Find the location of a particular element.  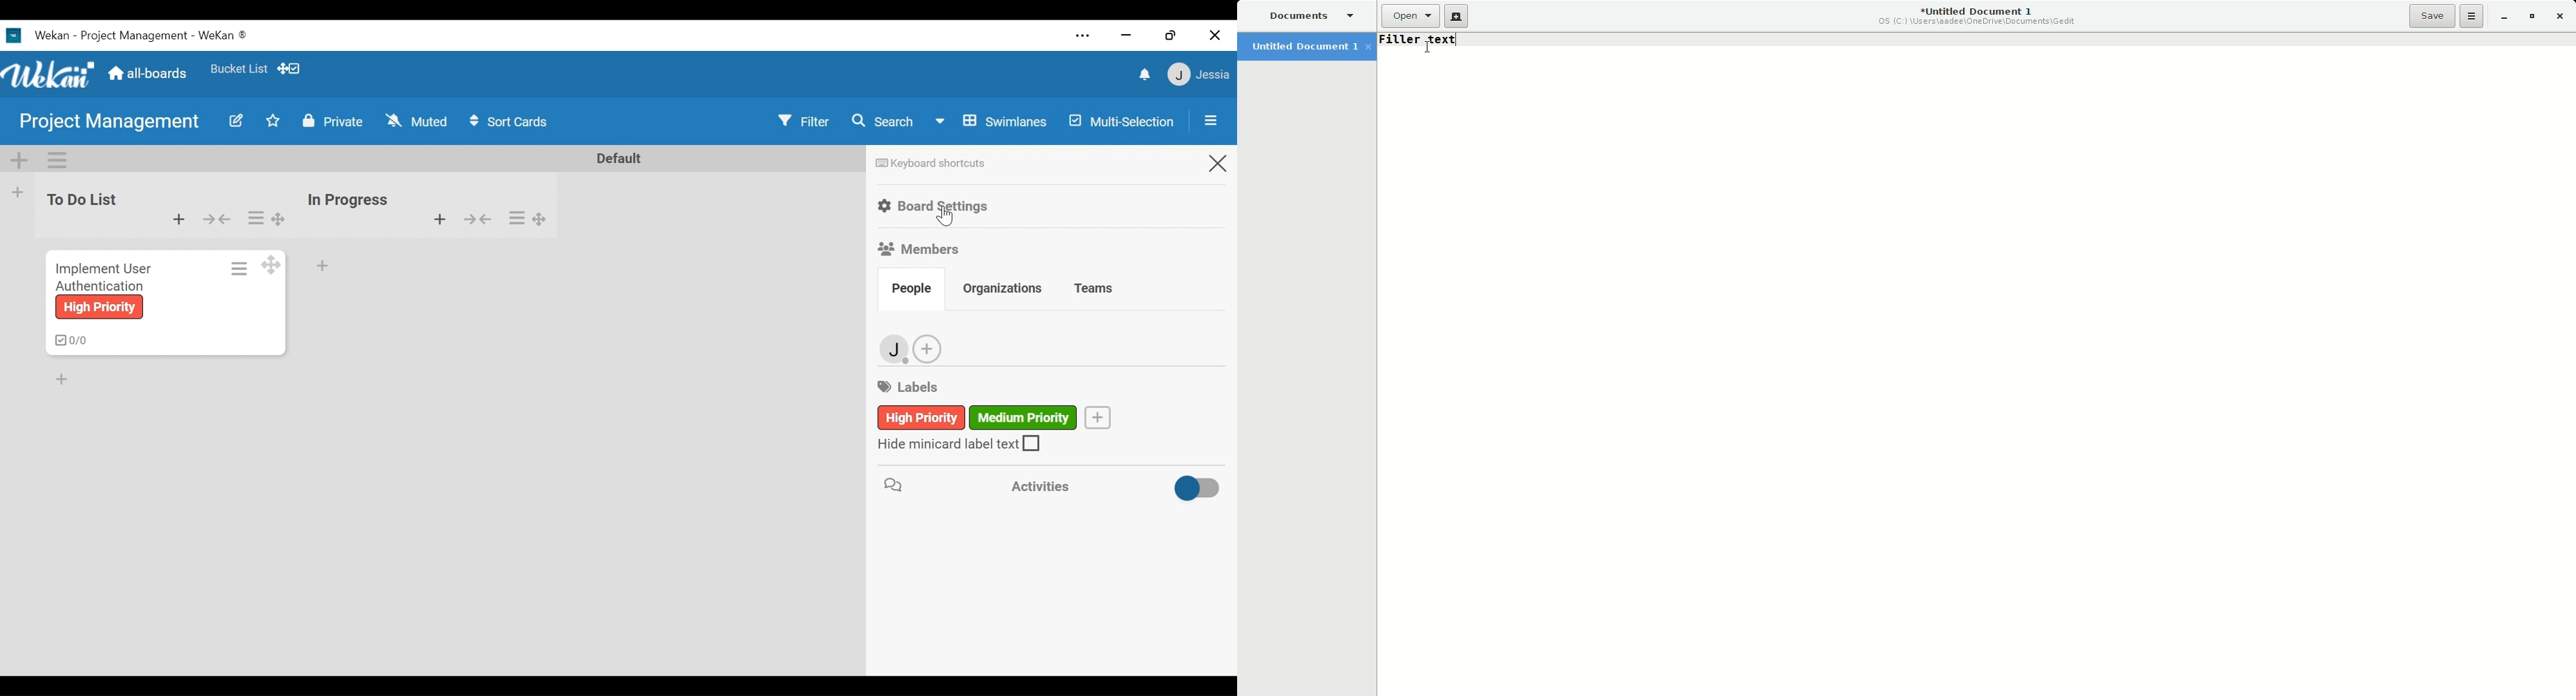

Collapse is located at coordinates (217, 219).